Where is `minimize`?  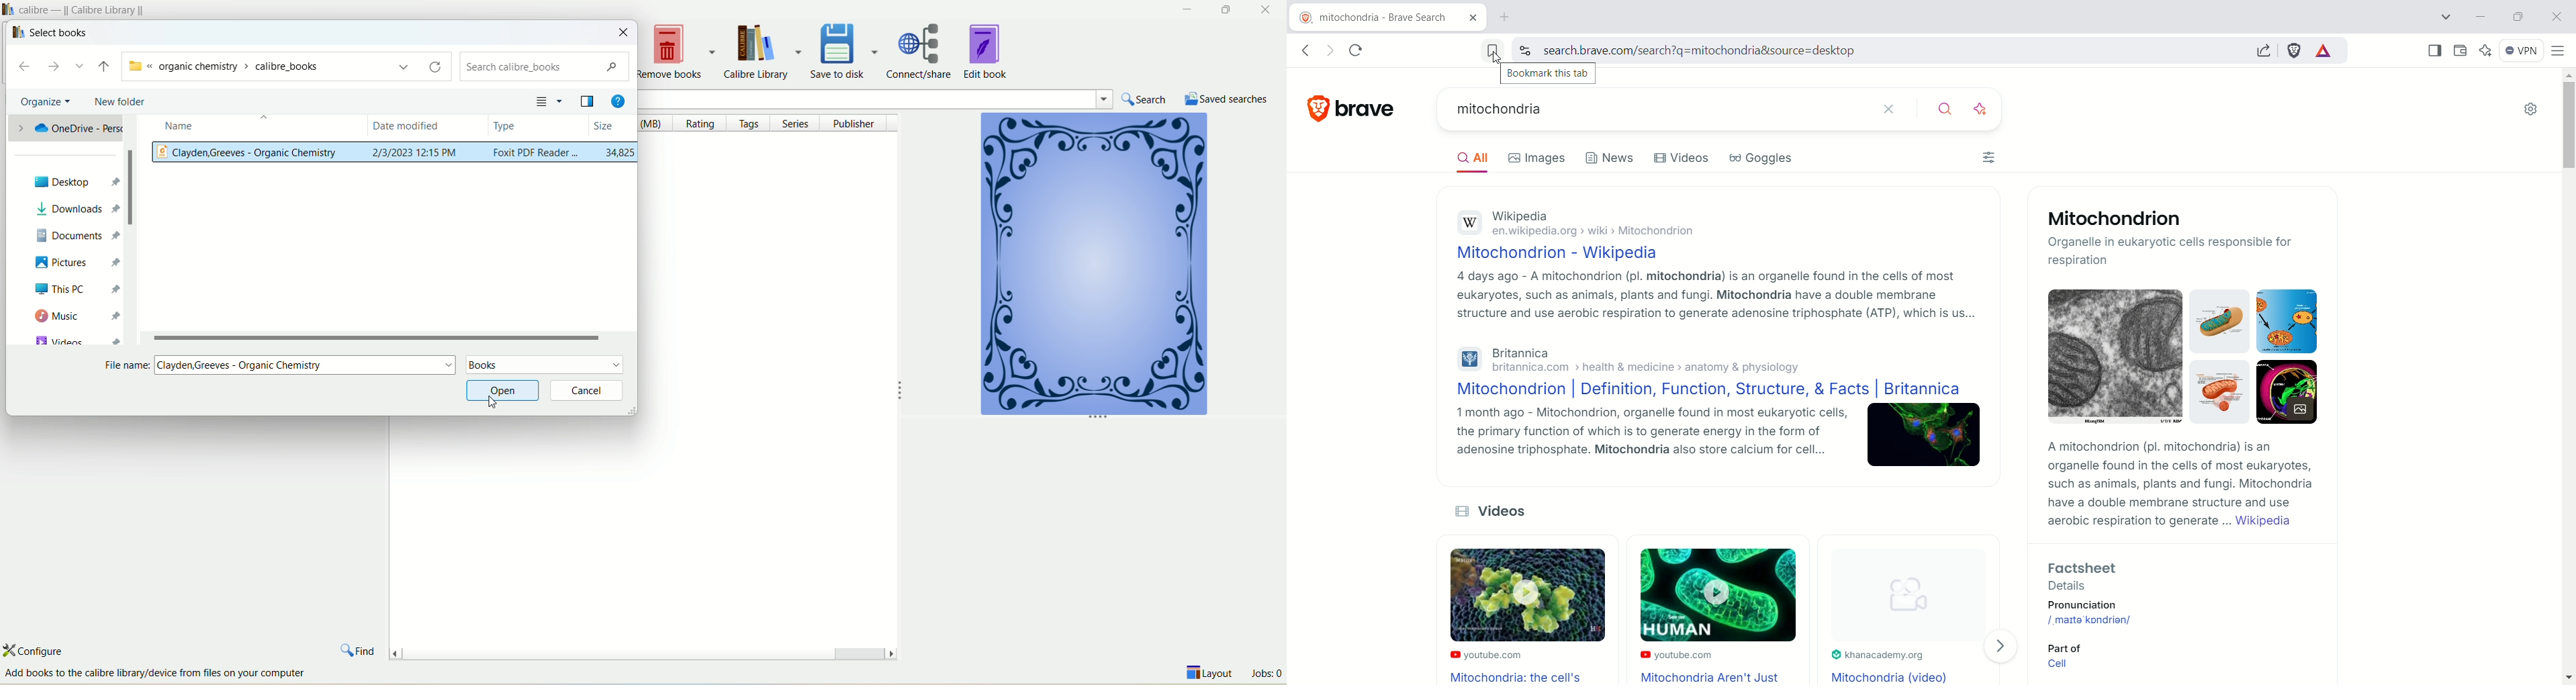
minimize is located at coordinates (2481, 16).